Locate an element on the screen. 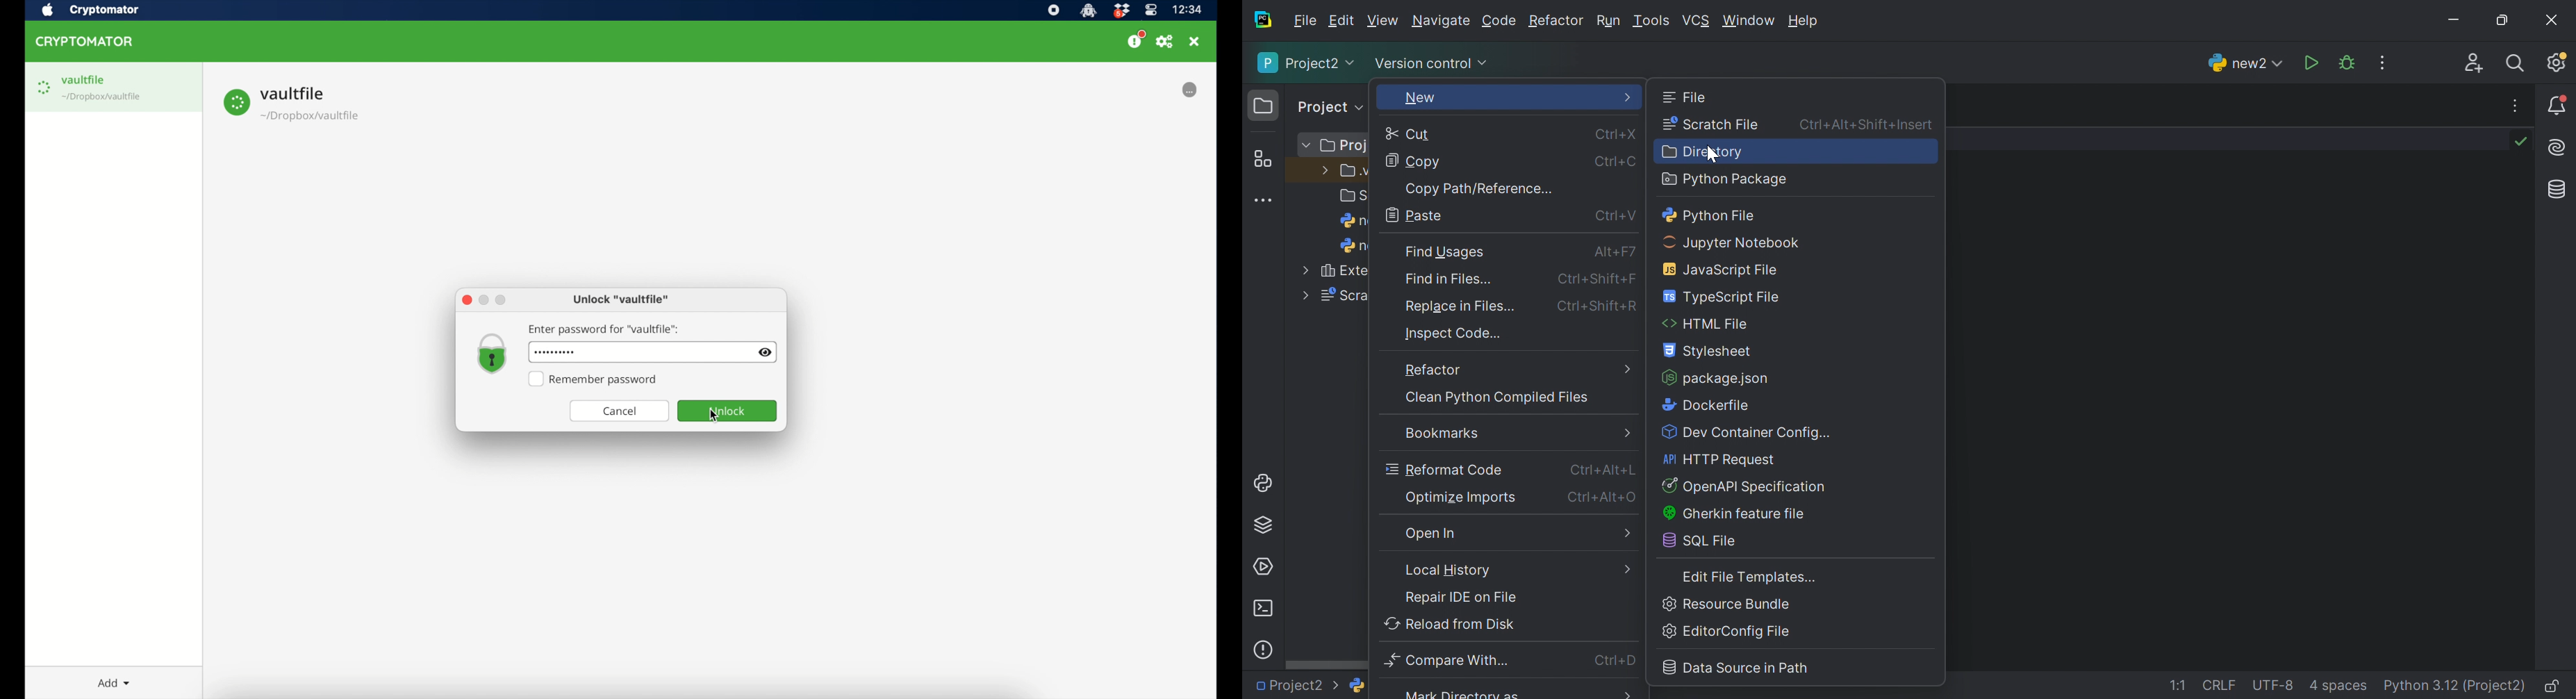  4 spaces is located at coordinates (2339, 684).